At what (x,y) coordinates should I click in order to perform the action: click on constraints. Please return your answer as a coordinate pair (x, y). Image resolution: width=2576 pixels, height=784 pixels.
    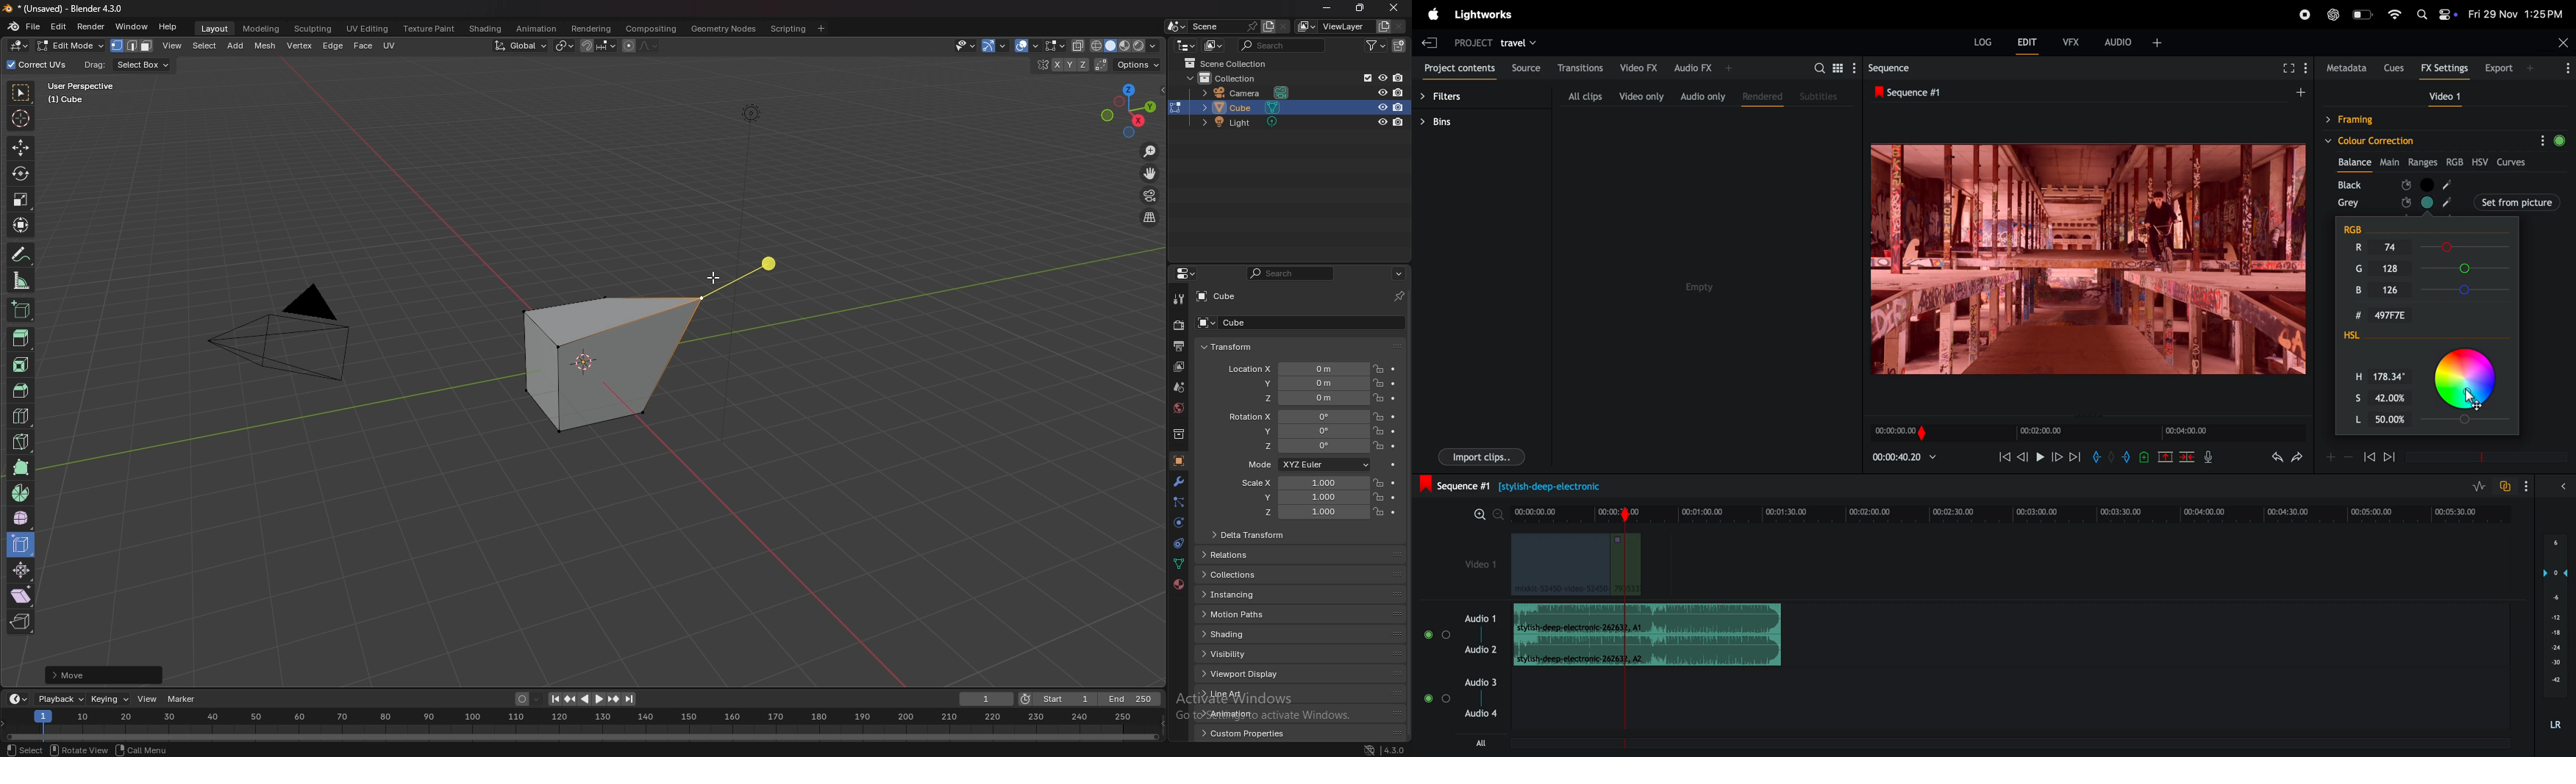
    Looking at the image, I should click on (1179, 542).